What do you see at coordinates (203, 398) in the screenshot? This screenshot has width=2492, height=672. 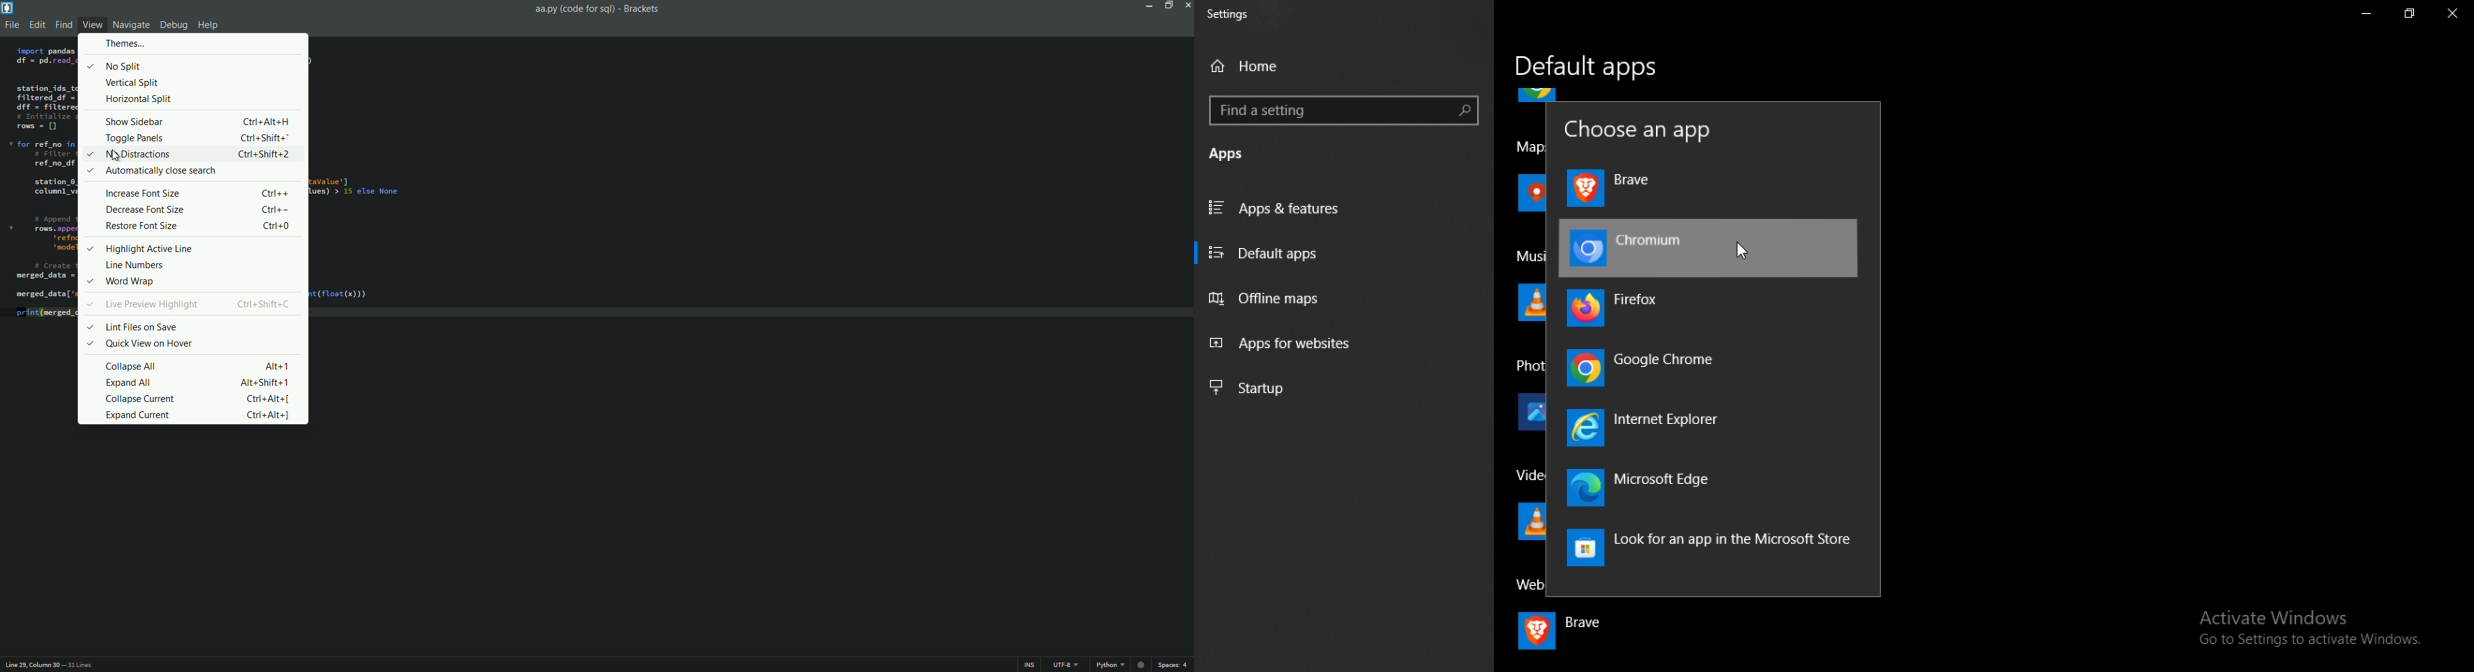 I see `Collapse current` at bounding box center [203, 398].